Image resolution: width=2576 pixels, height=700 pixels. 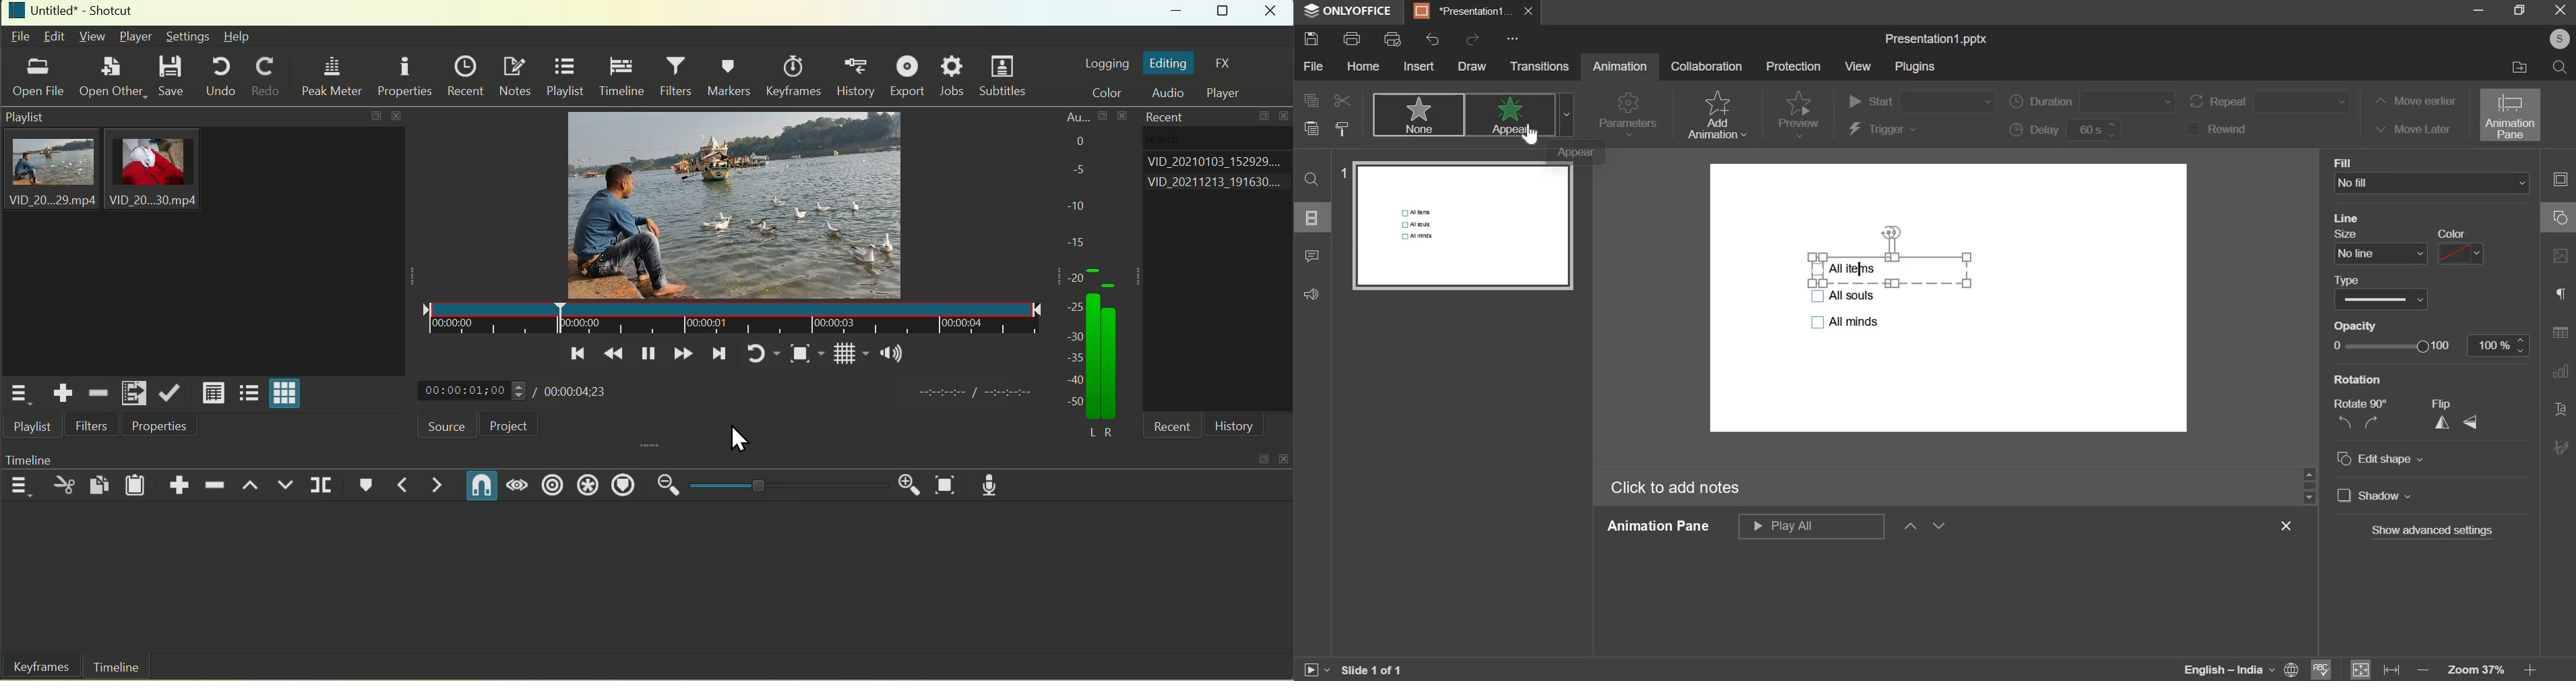 I want to click on Add files to Playlist, so click(x=133, y=392).